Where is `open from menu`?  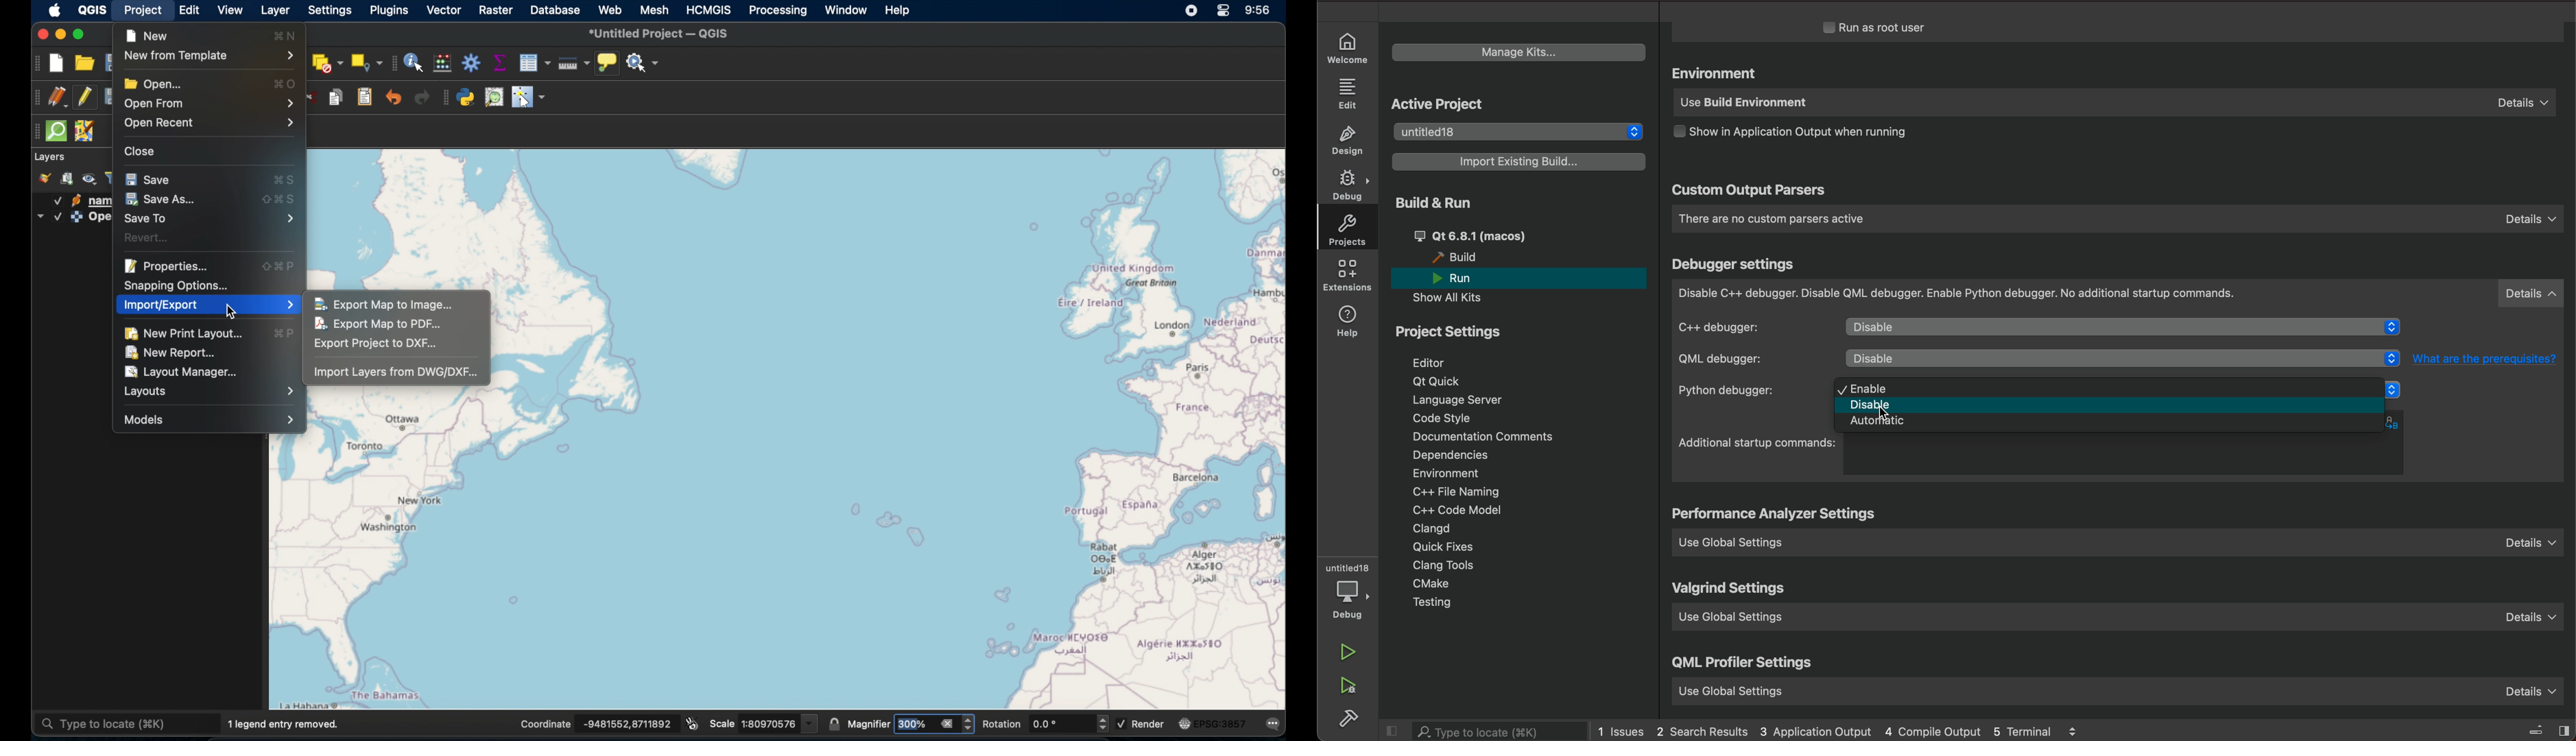
open from menu is located at coordinates (208, 103).